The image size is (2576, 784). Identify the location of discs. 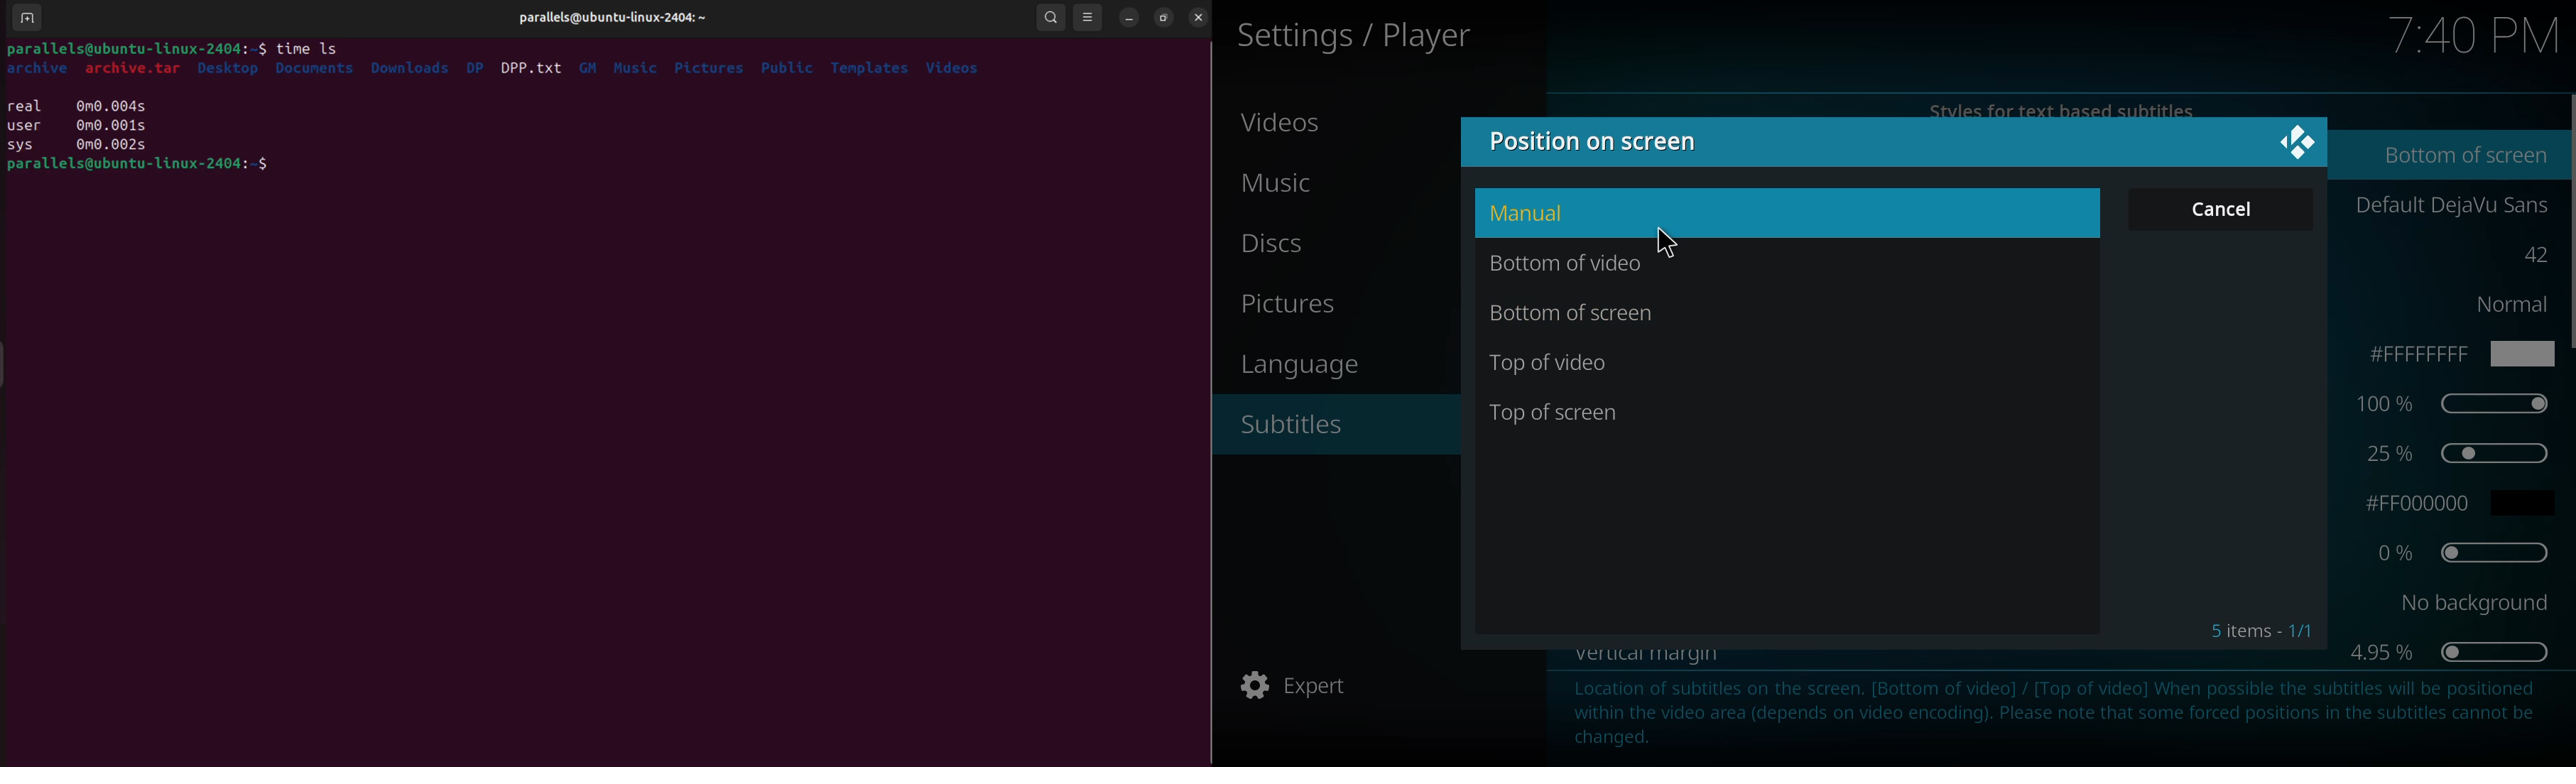
(1274, 245).